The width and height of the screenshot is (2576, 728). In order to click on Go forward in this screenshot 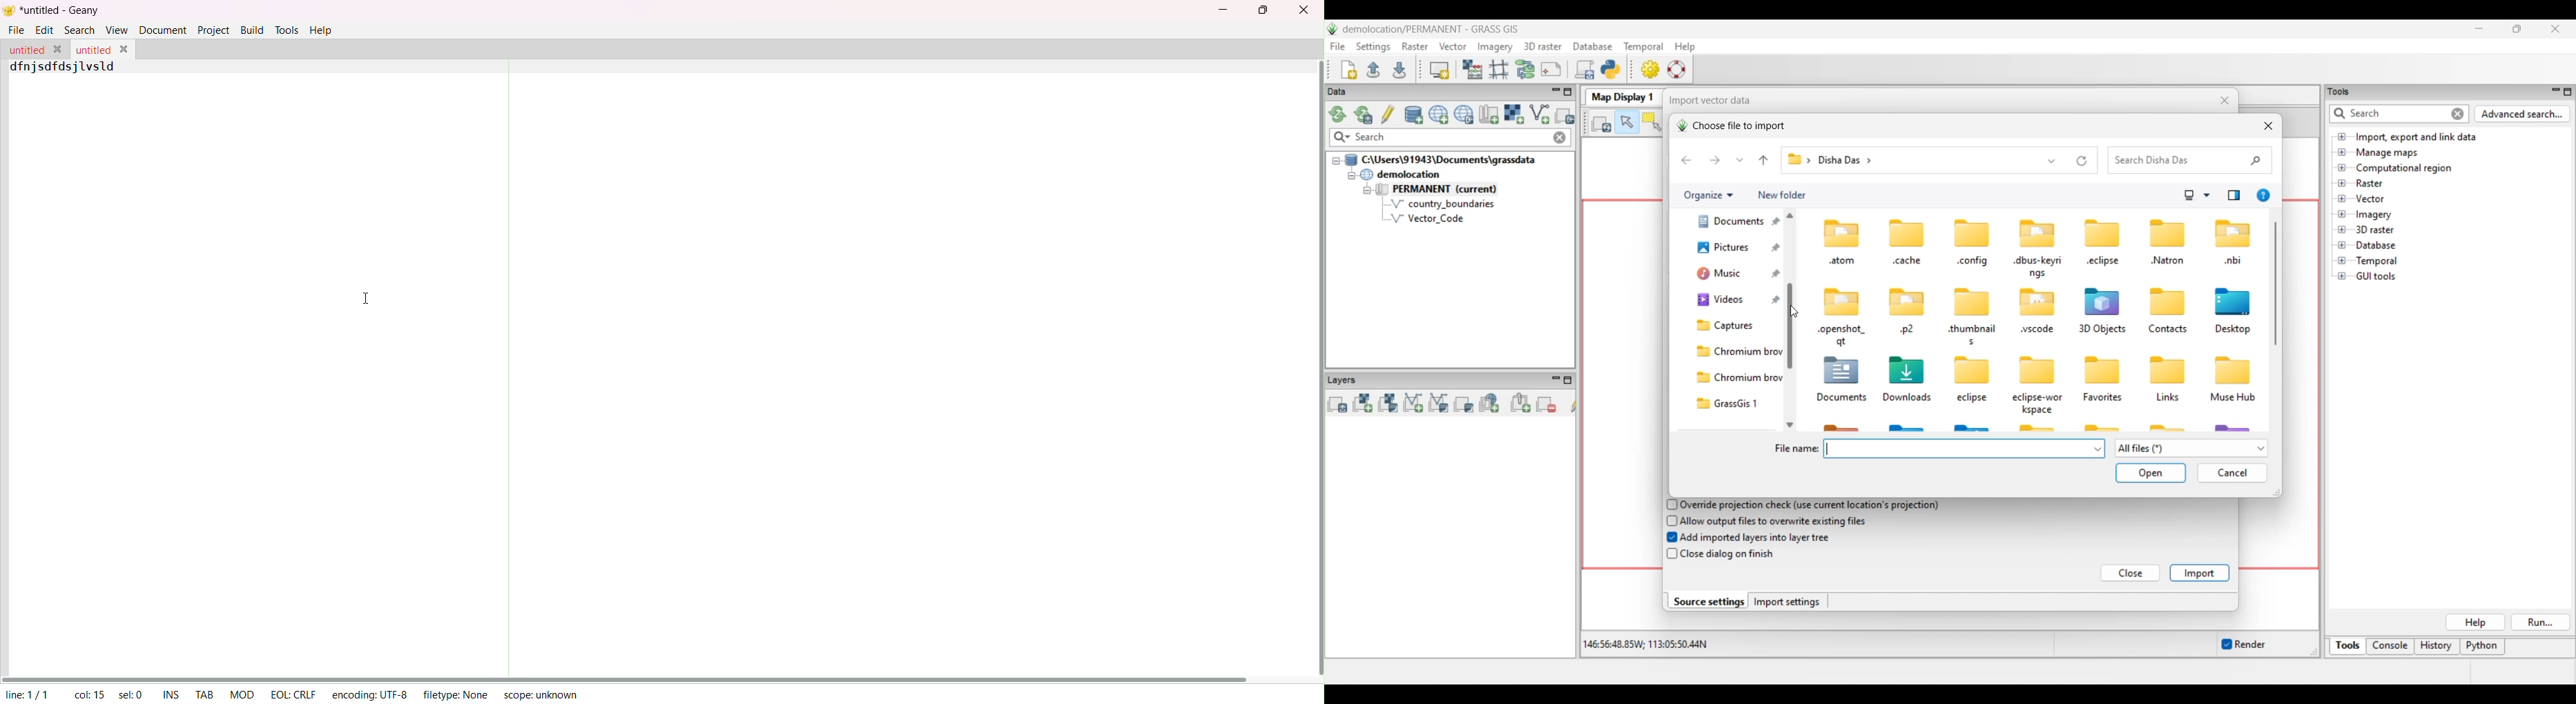, I will do `click(1715, 160)`.